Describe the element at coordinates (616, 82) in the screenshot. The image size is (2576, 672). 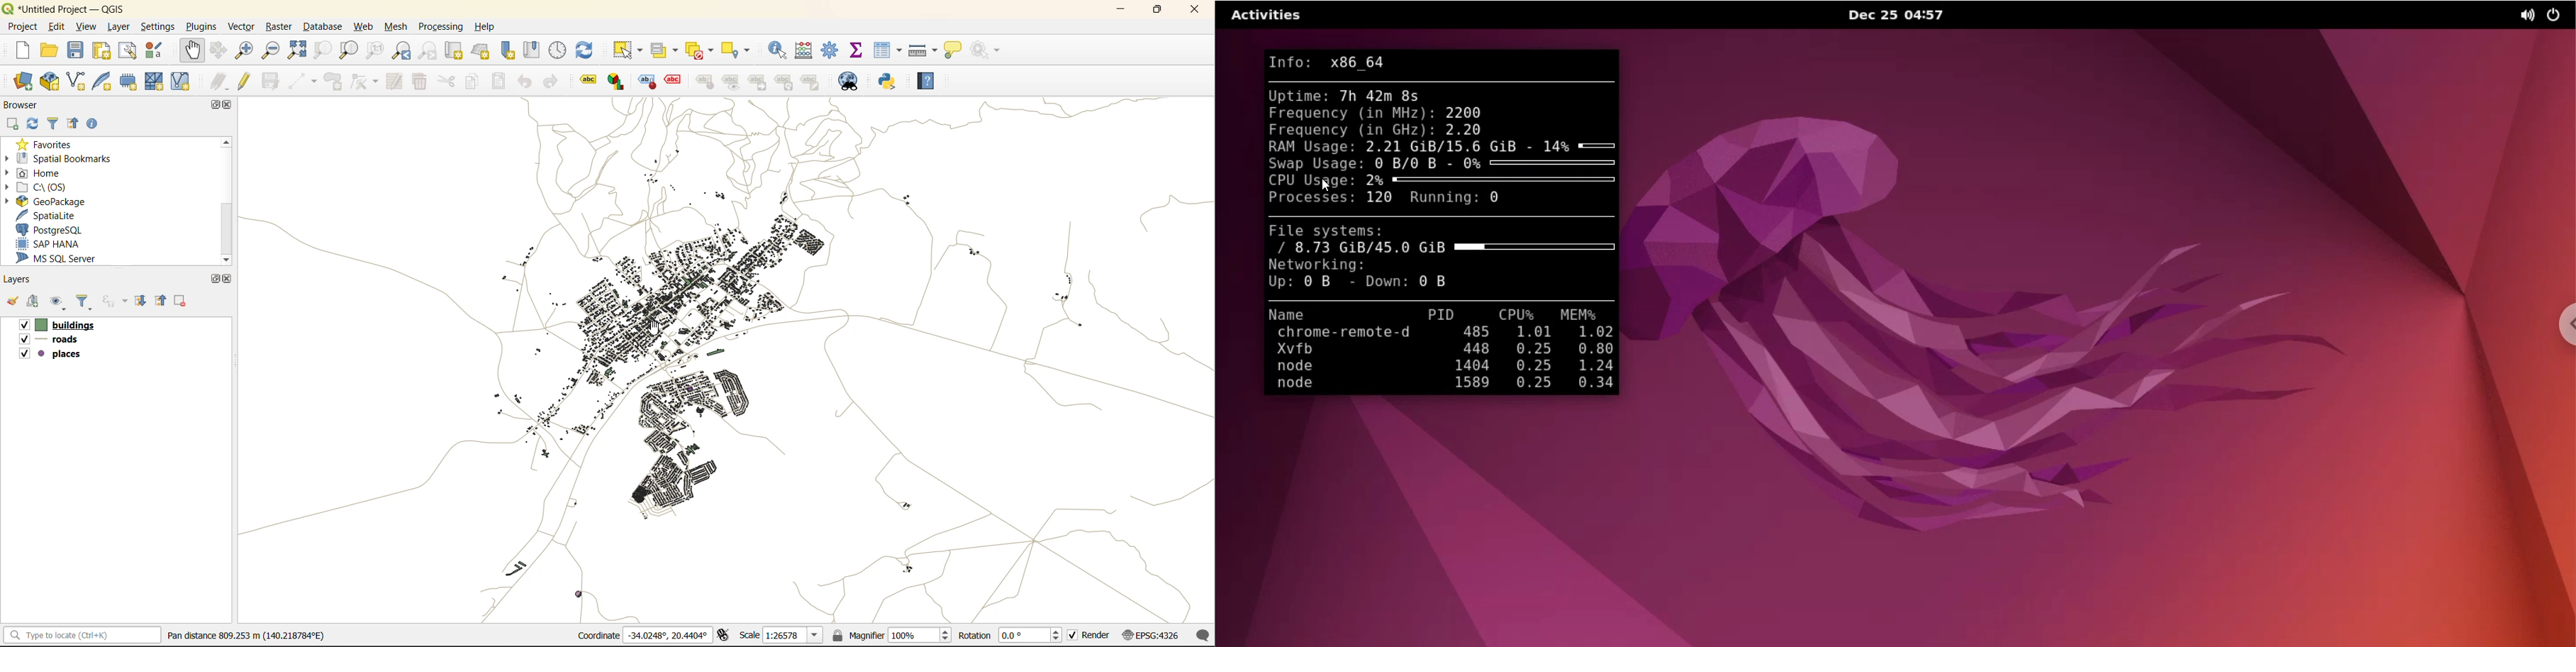
I see `label graph` at that location.